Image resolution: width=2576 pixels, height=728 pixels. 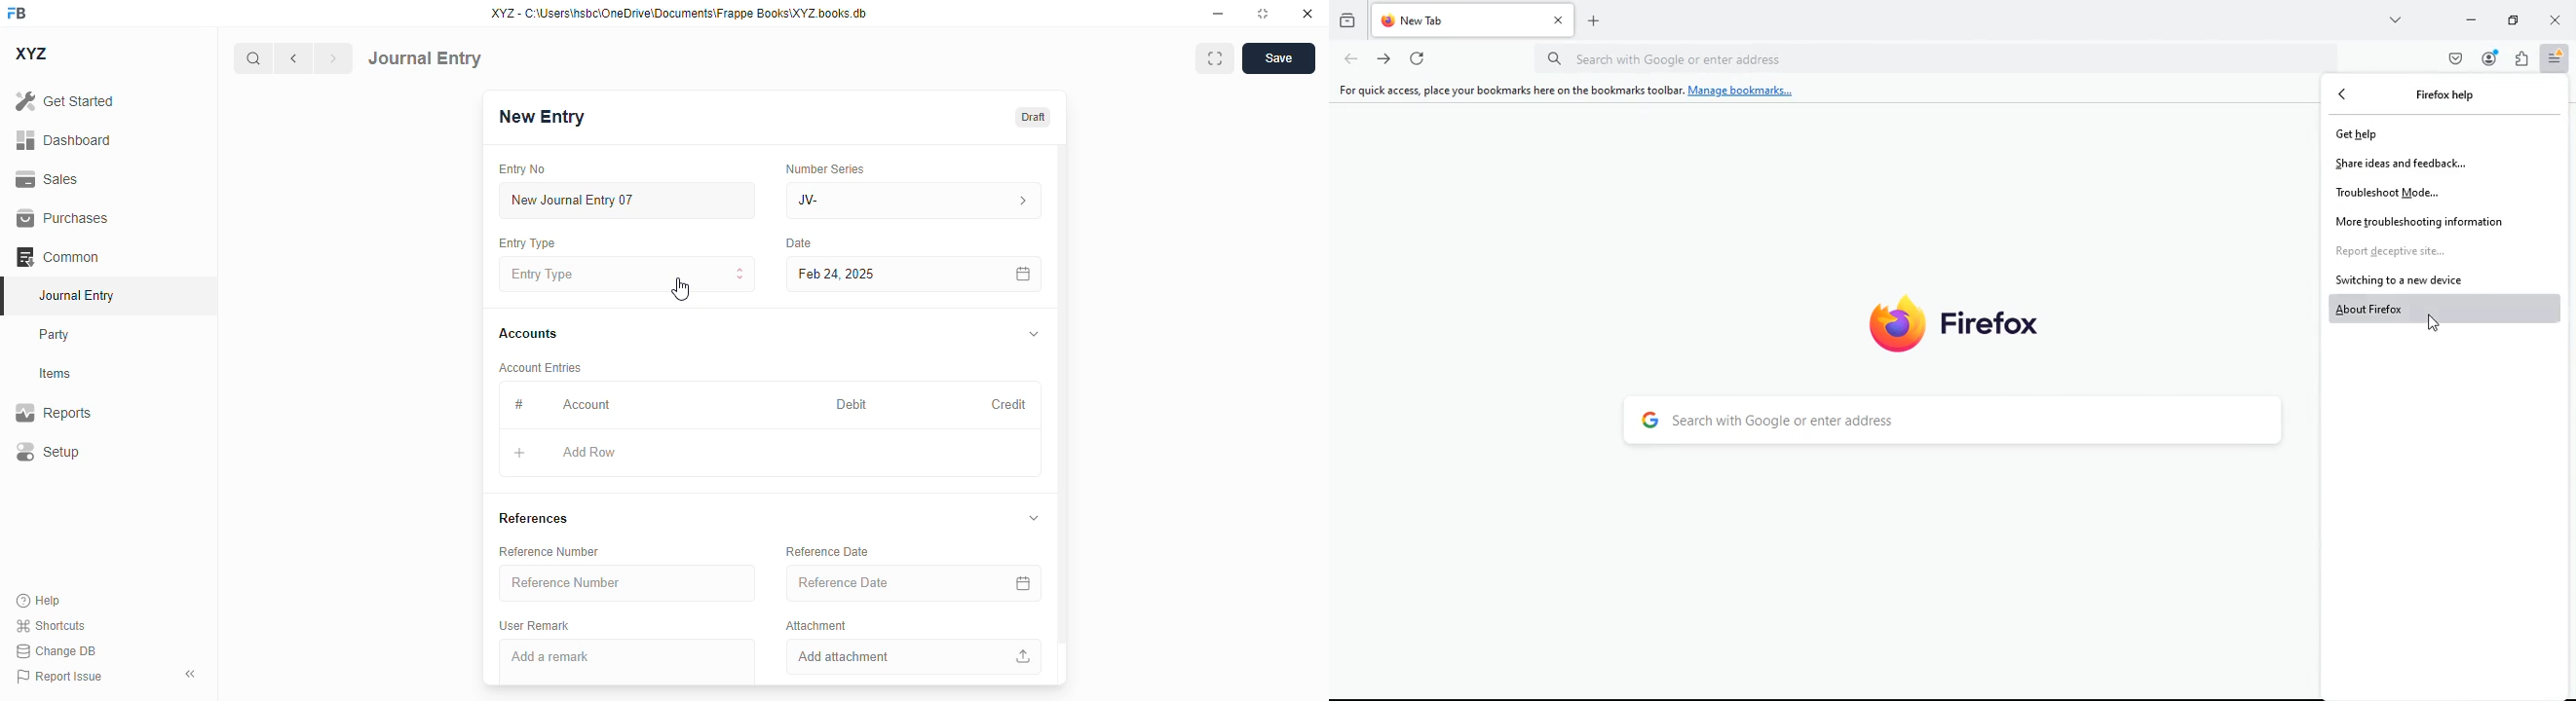 I want to click on #, so click(x=517, y=404).